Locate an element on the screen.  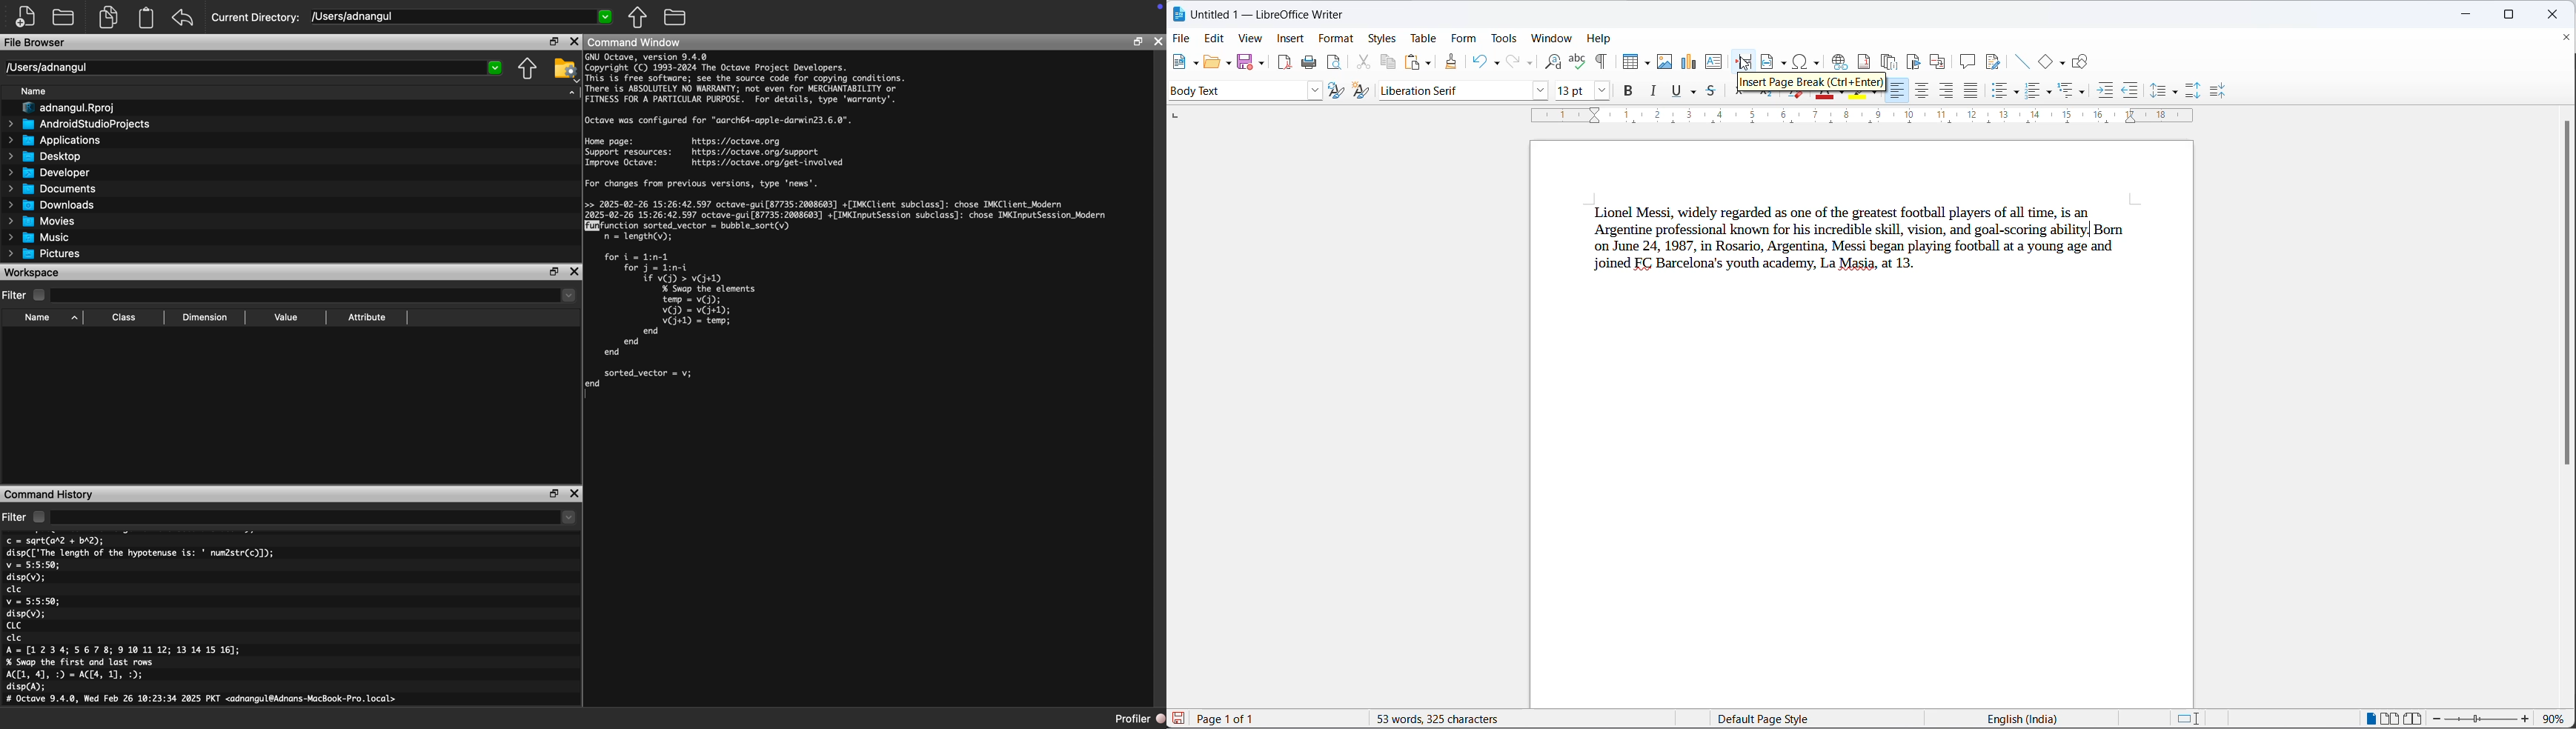
Developer is located at coordinates (48, 173).